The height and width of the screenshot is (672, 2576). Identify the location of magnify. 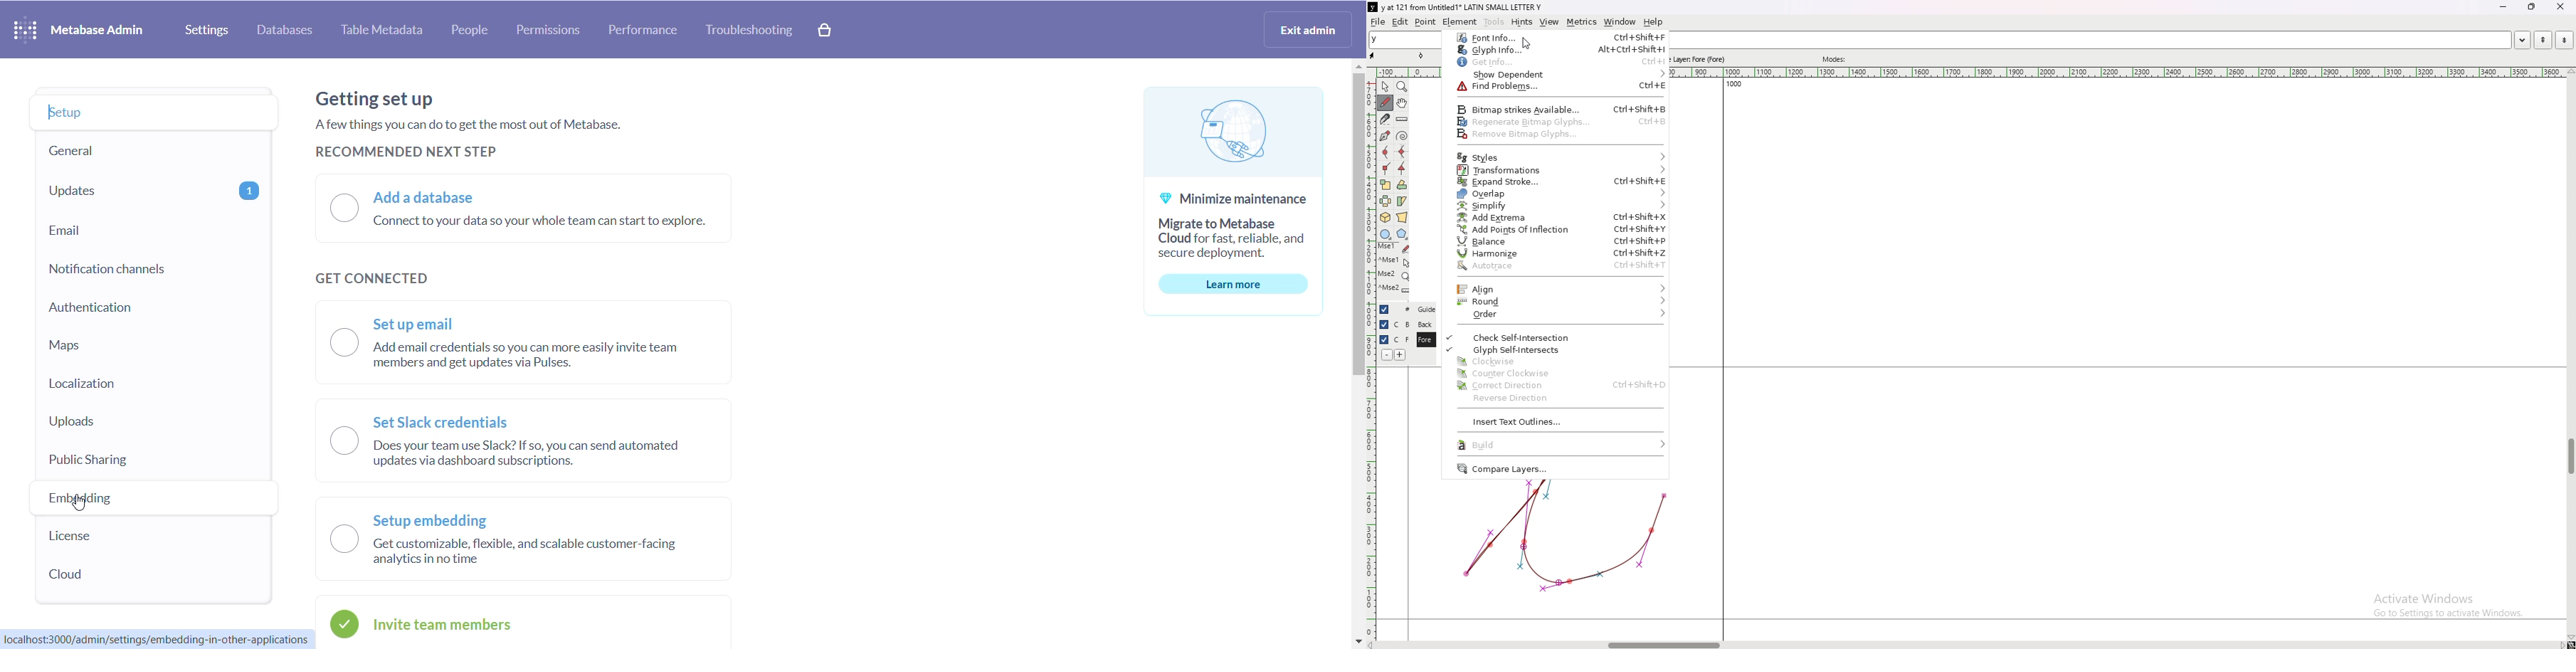
(1402, 86).